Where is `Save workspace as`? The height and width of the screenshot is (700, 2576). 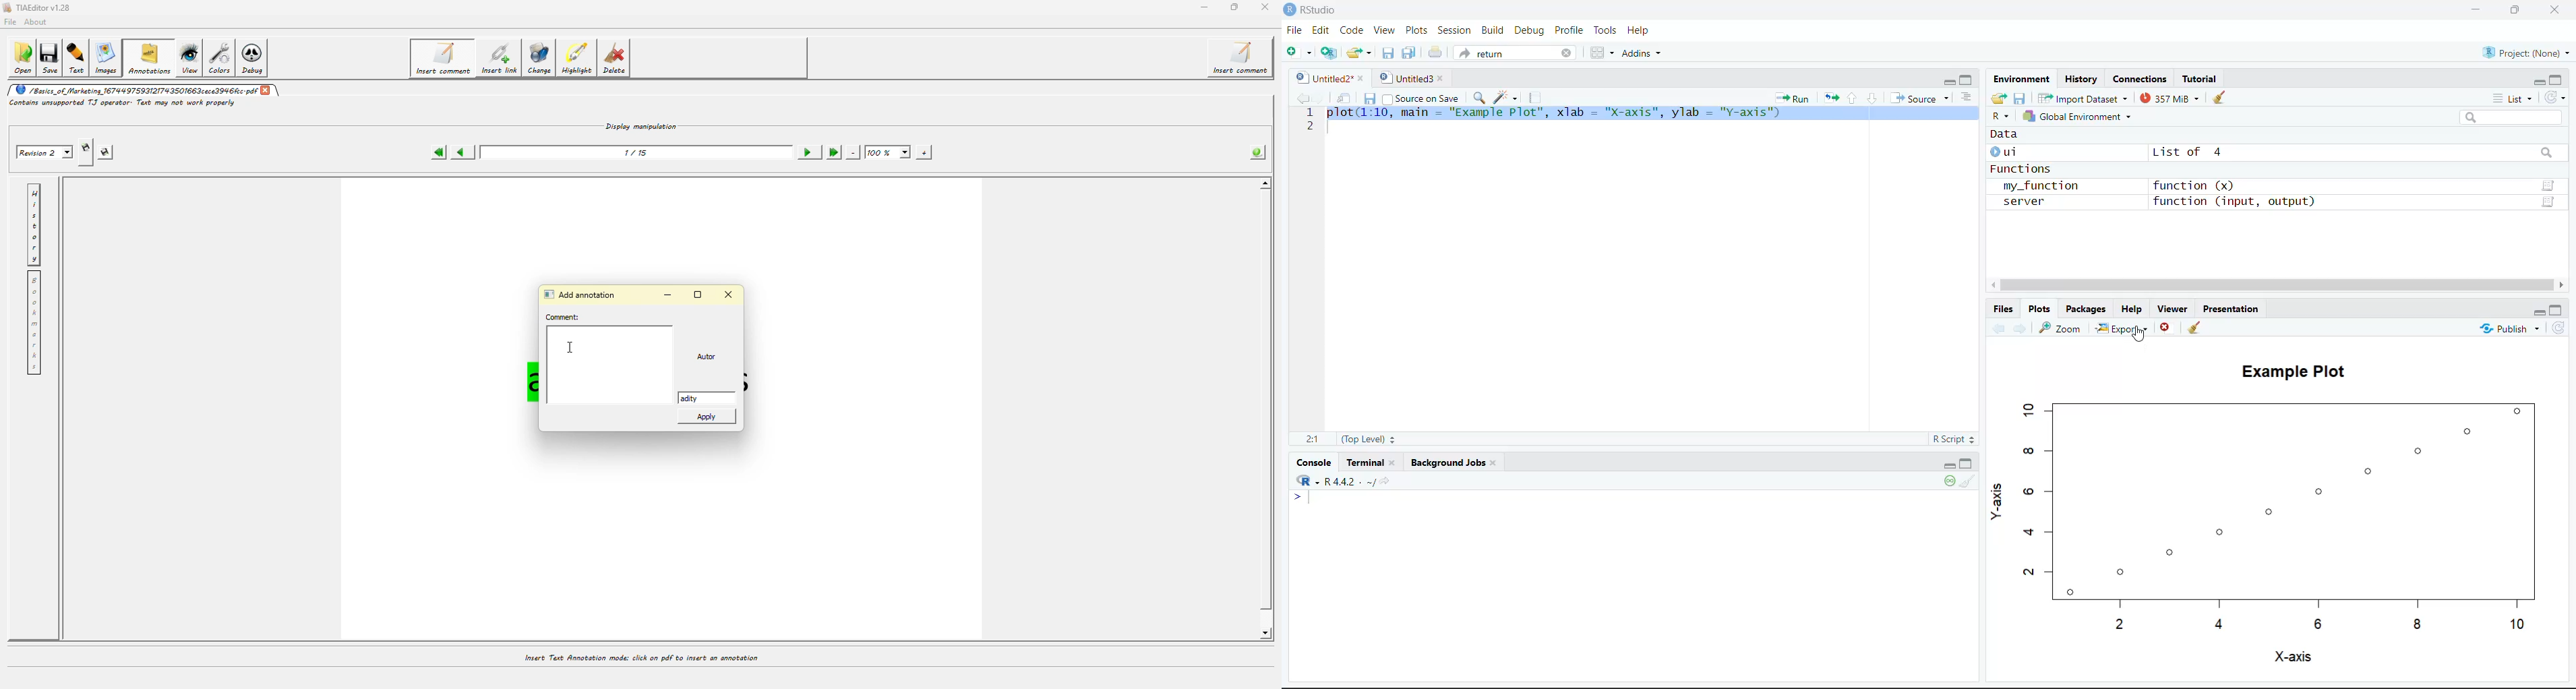
Save workspace as is located at coordinates (2020, 98).